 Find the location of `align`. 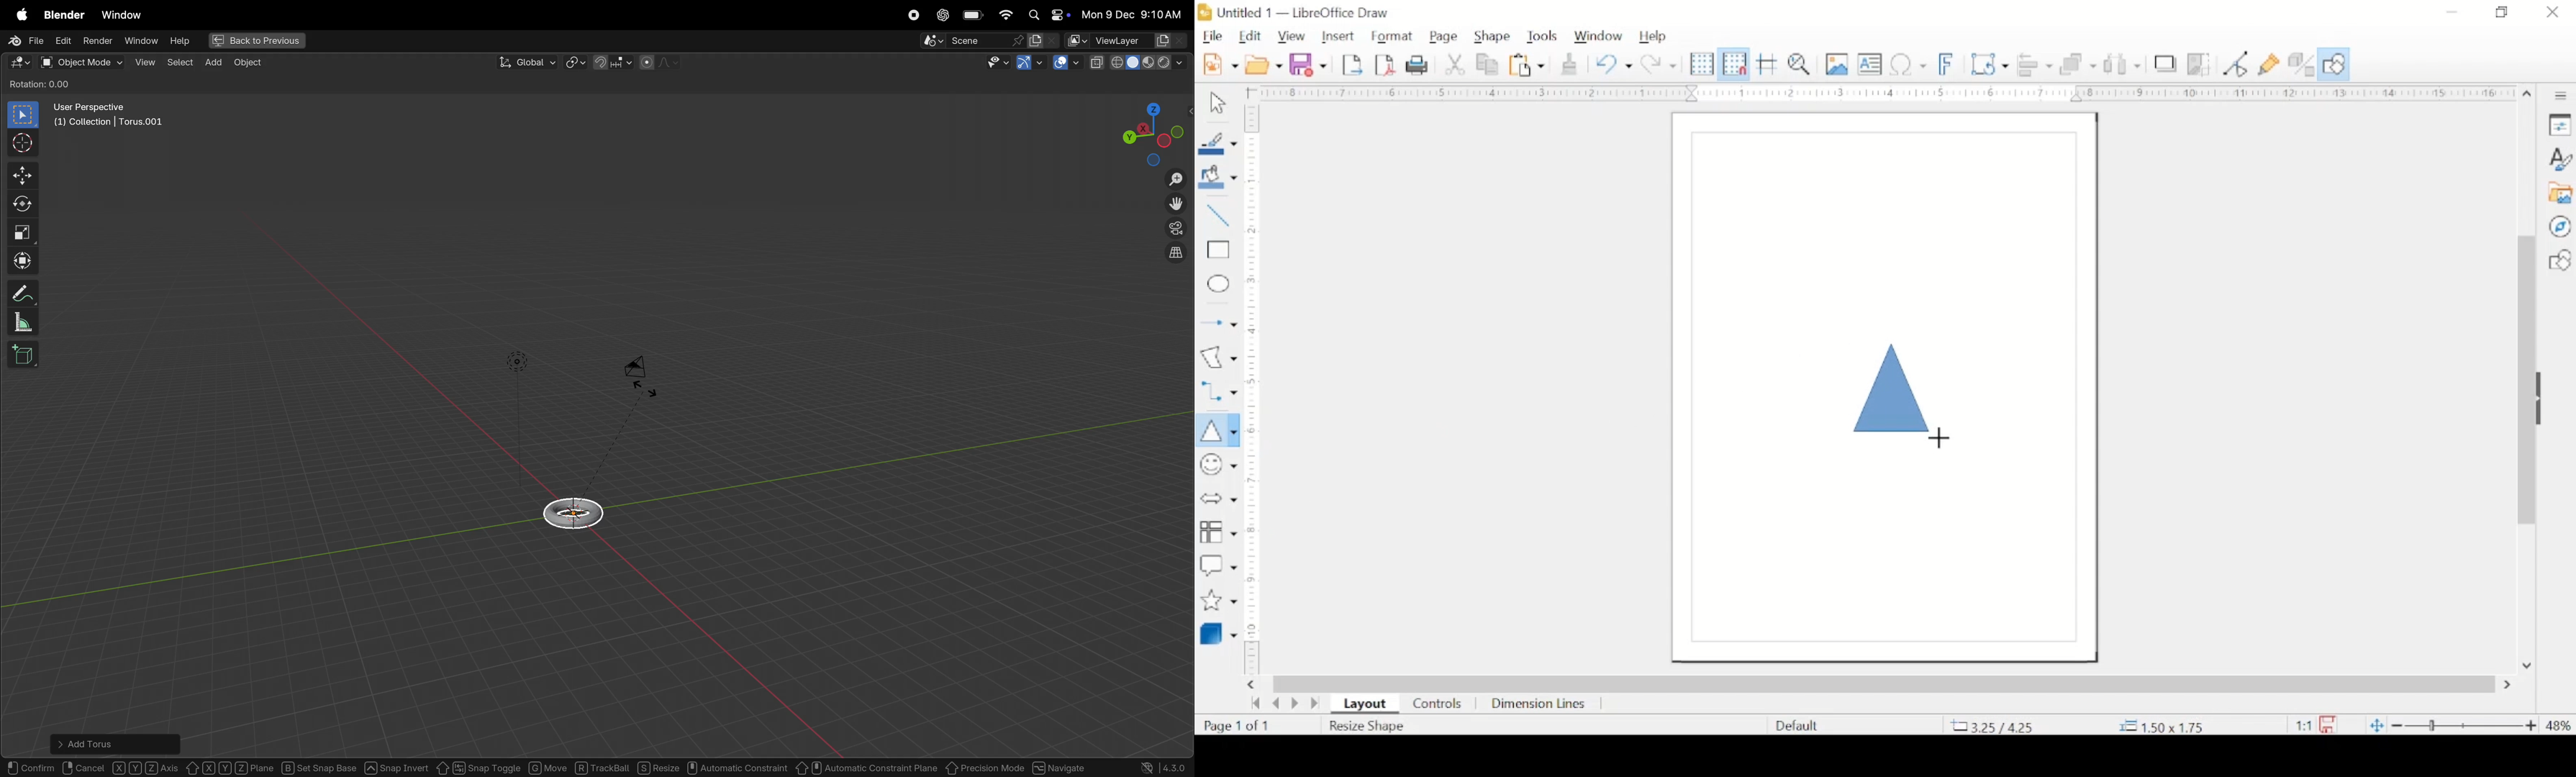

align is located at coordinates (2036, 63).